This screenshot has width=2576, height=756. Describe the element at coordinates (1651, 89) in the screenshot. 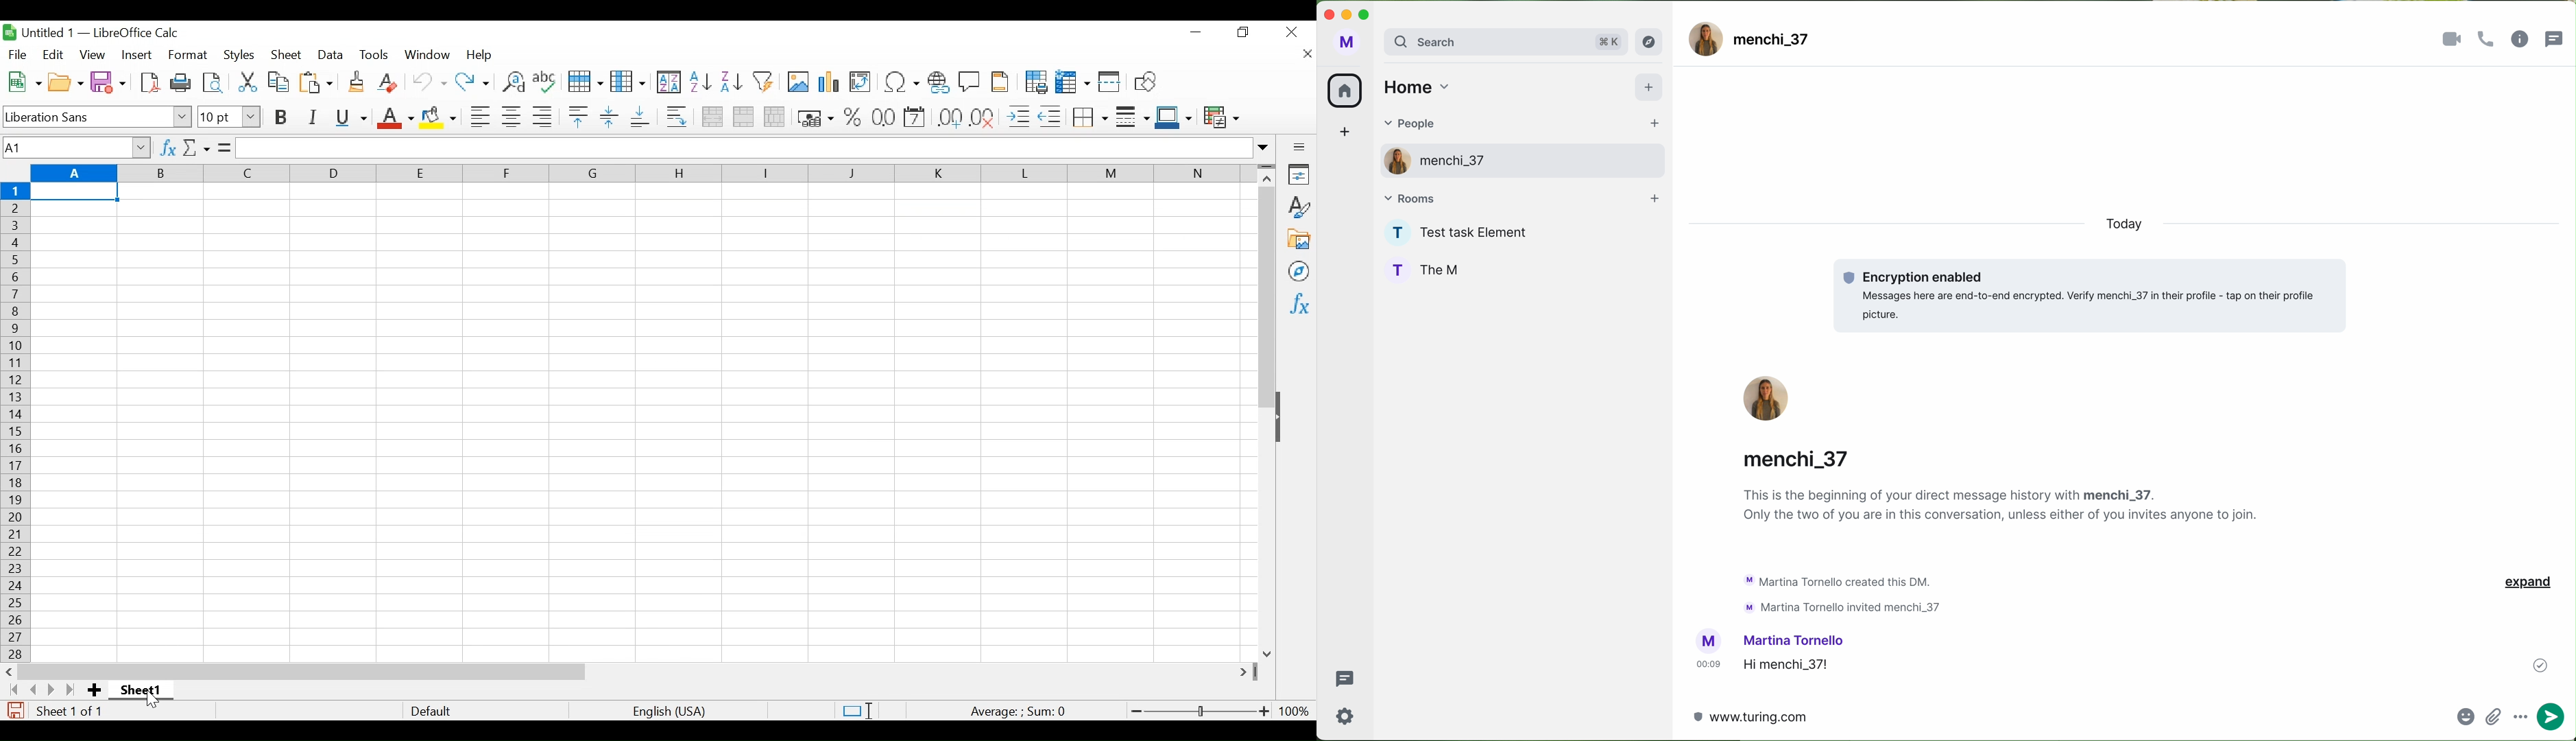

I see `add` at that location.